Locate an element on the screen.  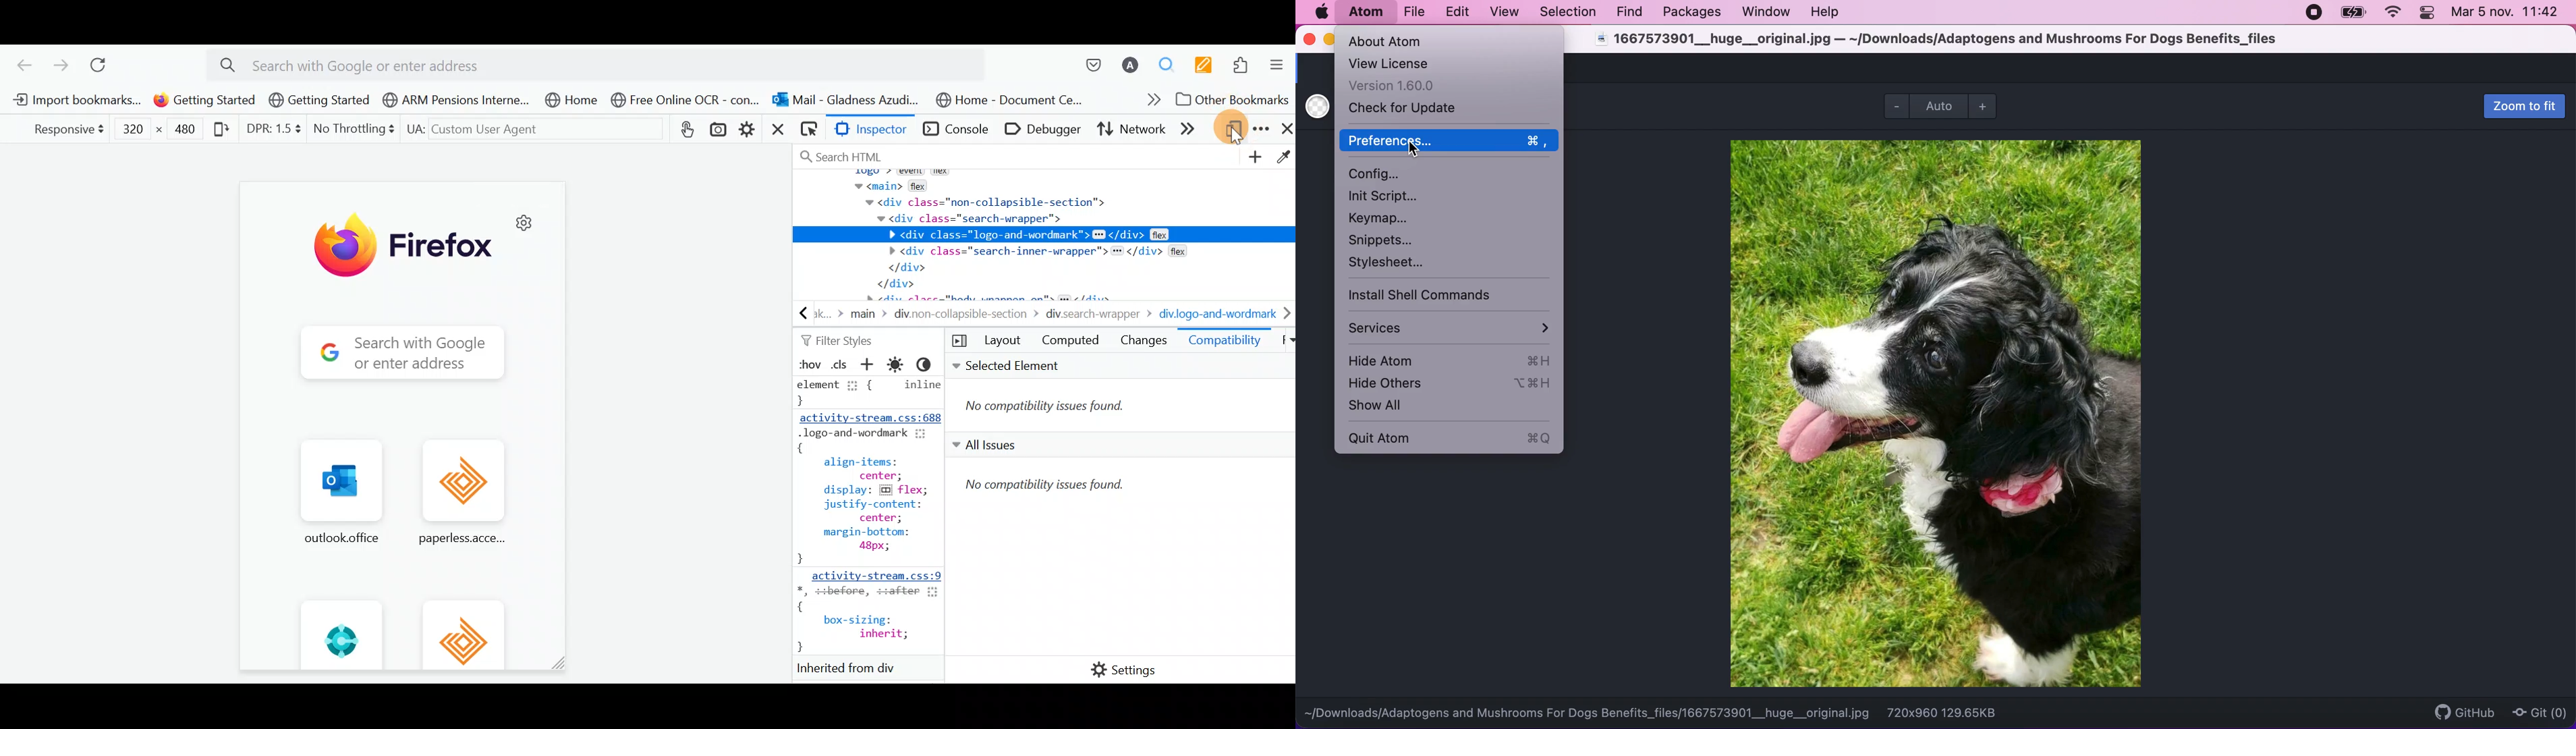
settings is located at coordinates (749, 129).